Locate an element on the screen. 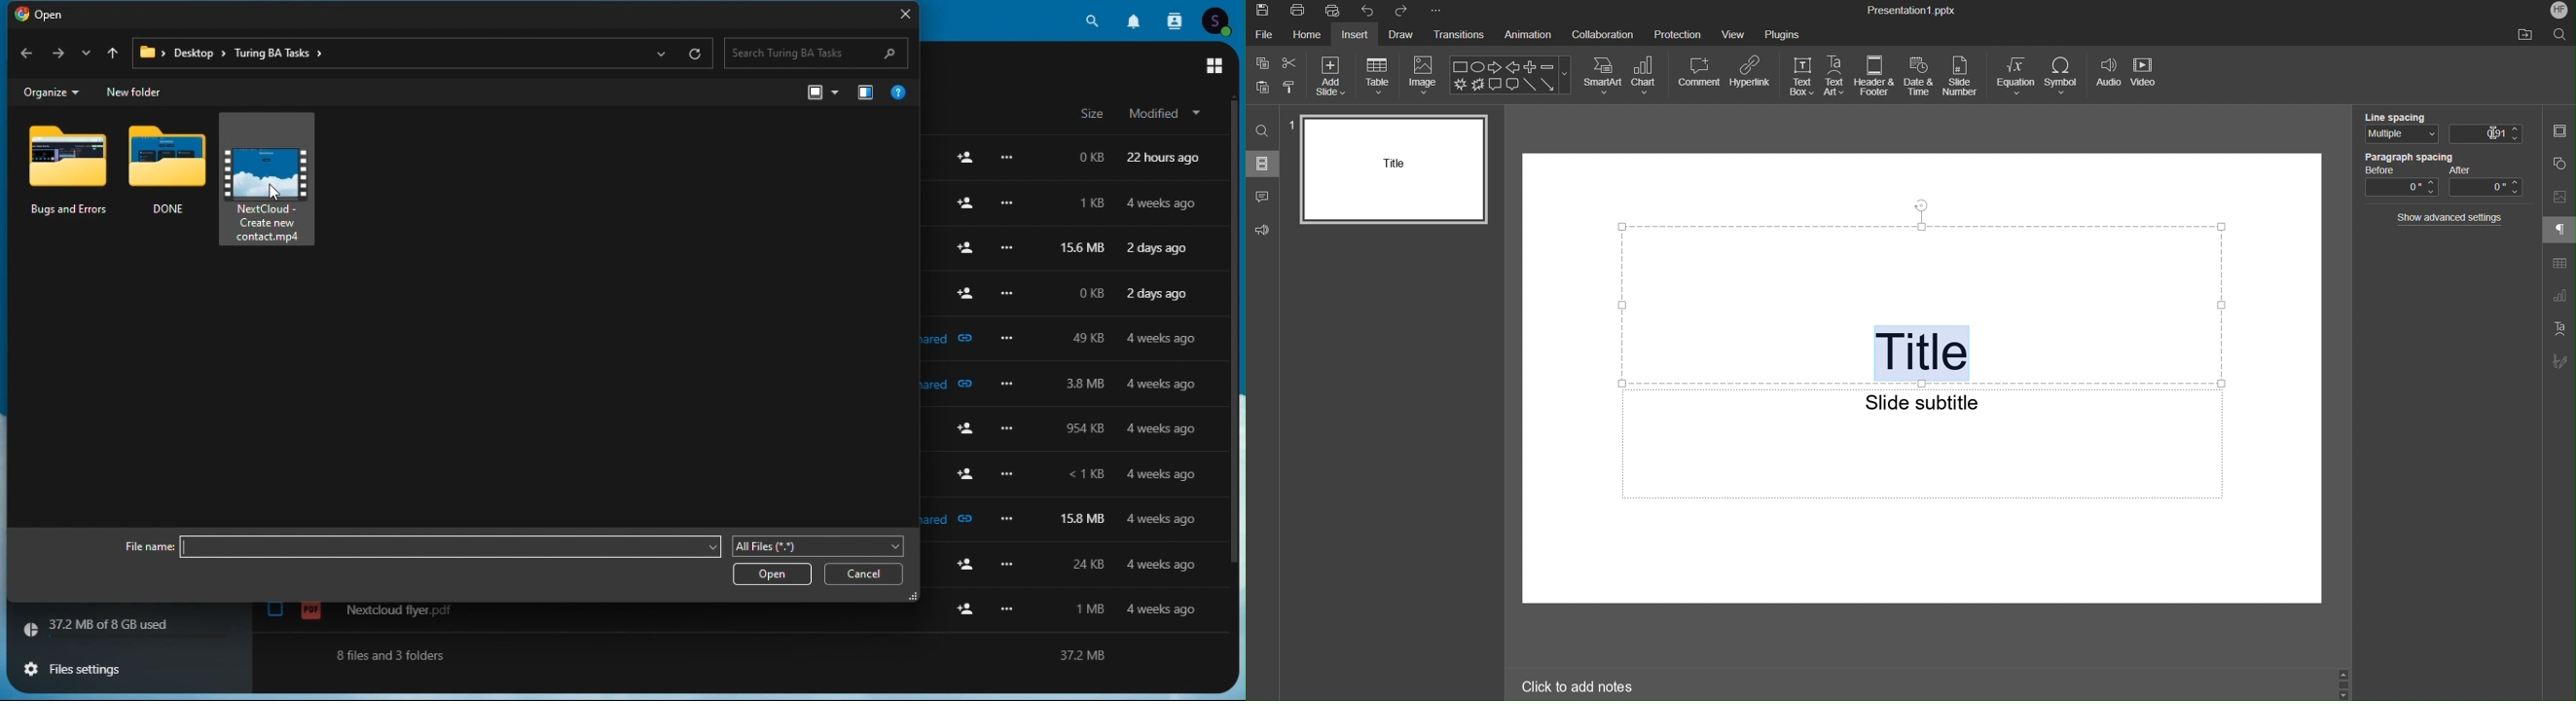  new folder is located at coordinates (138, 91).